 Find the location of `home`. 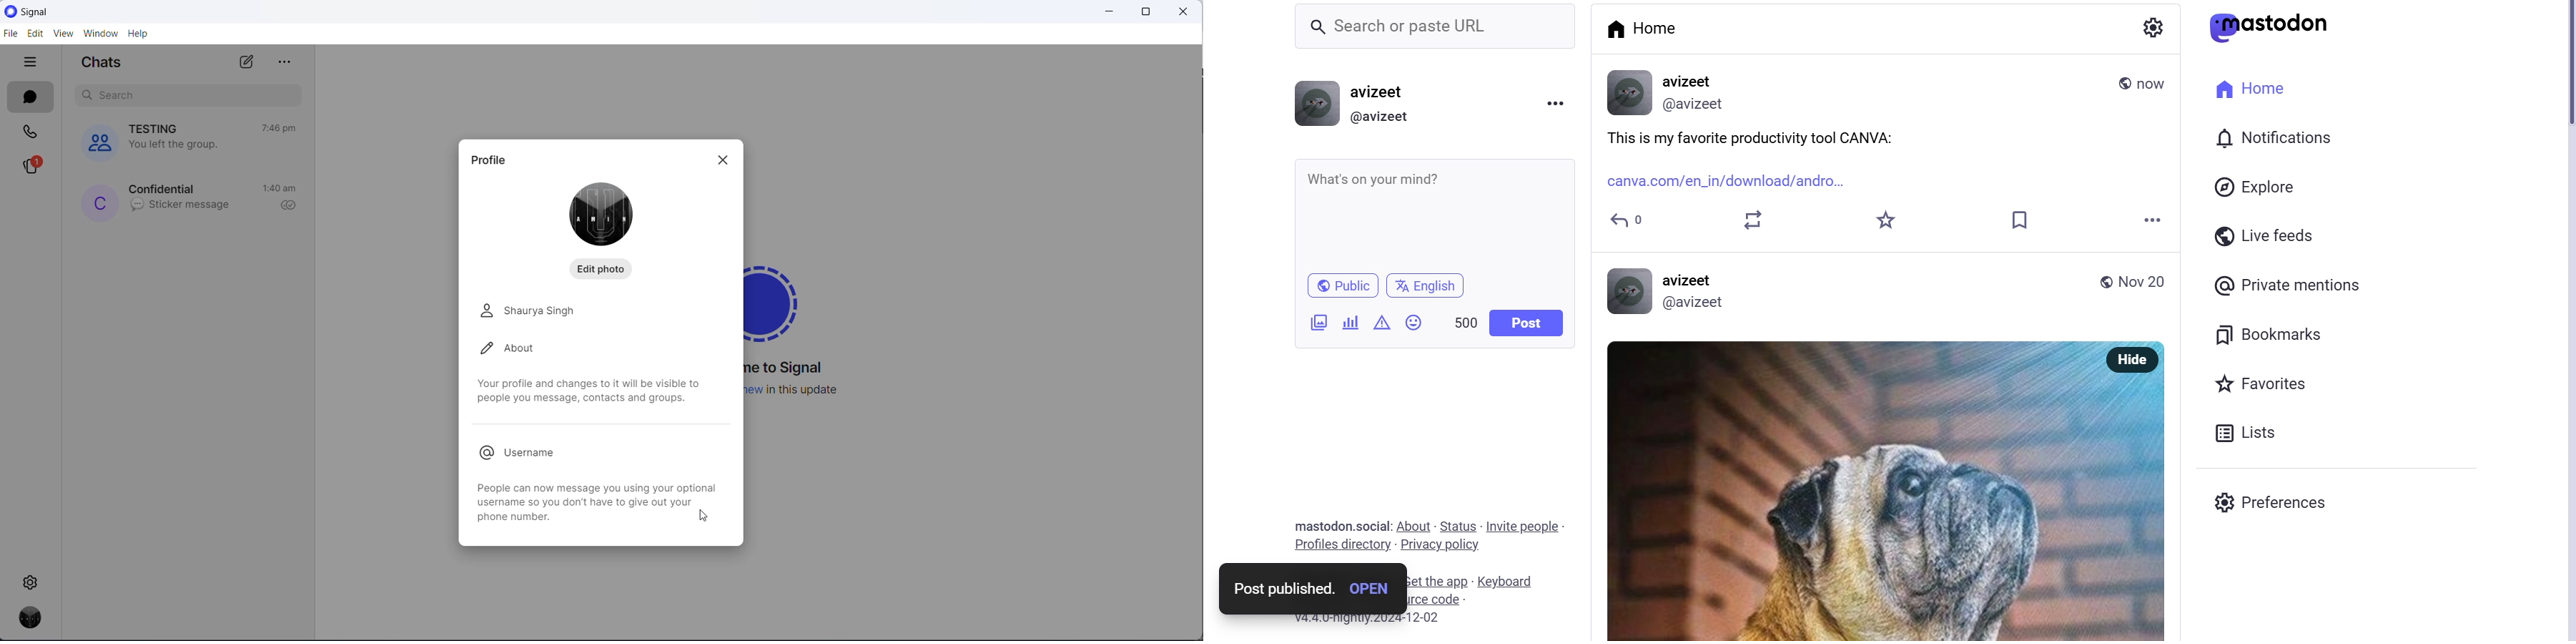

home is located at coordinates (2244, 87).